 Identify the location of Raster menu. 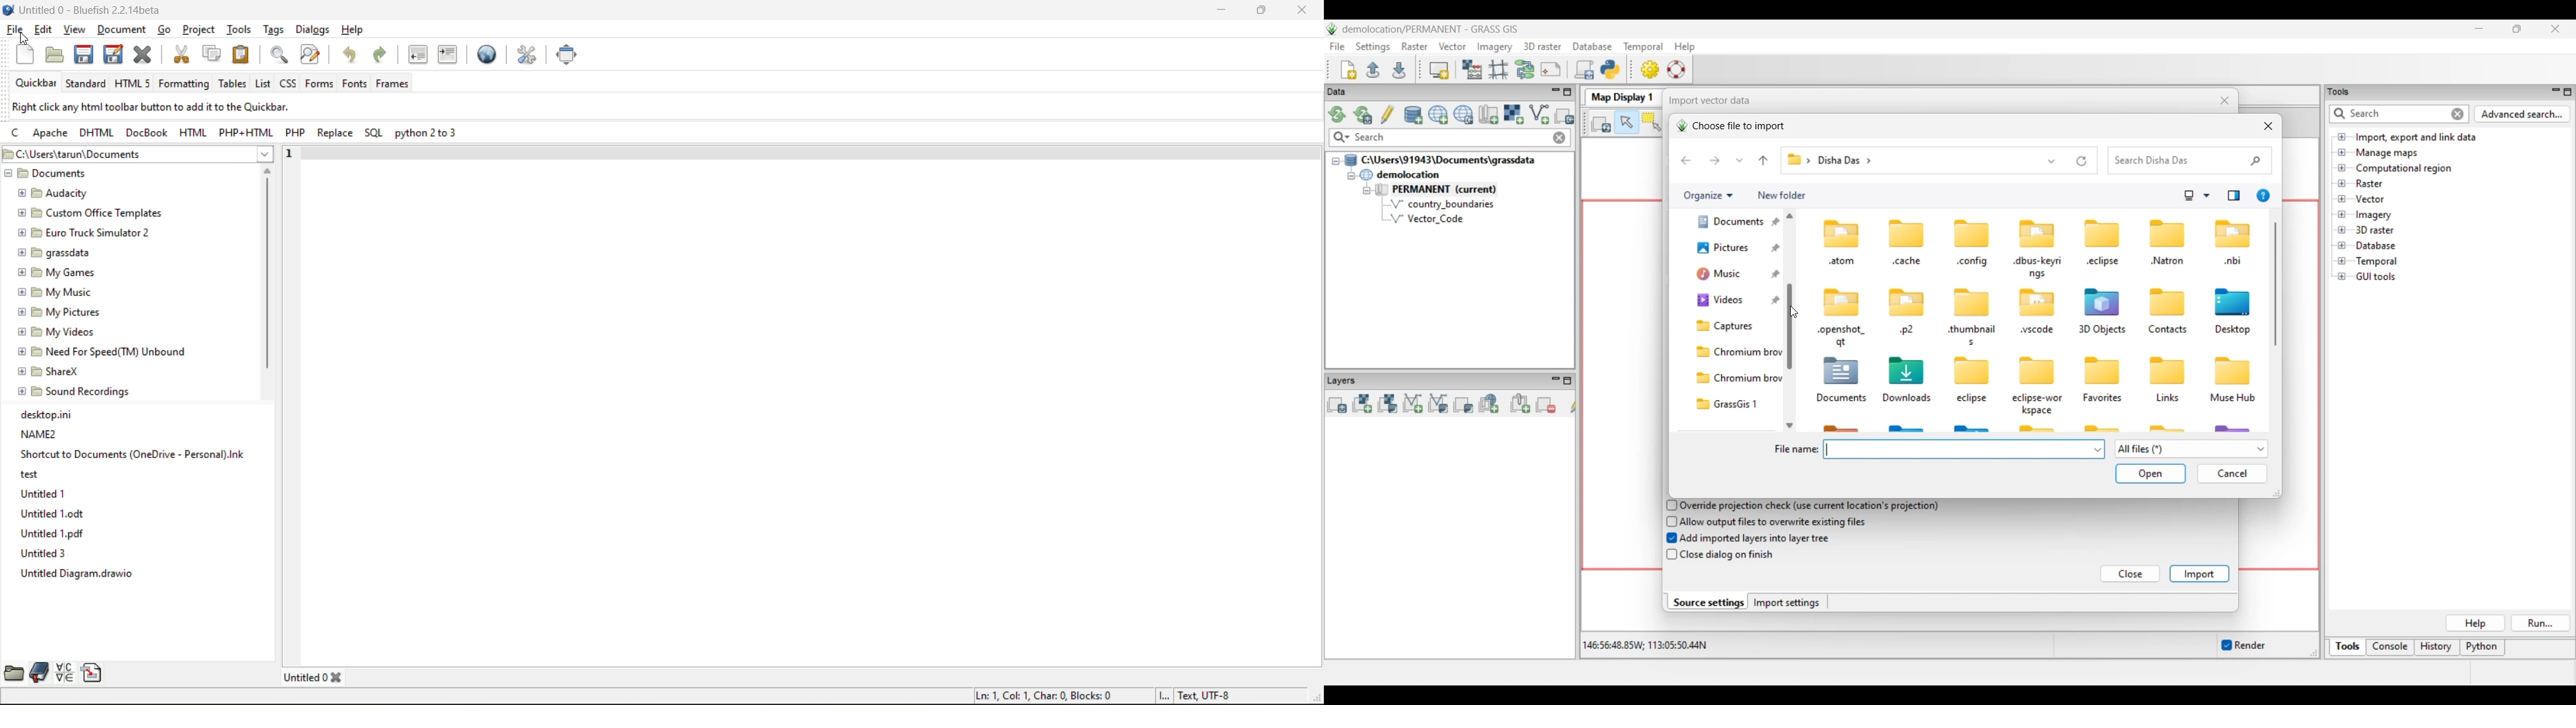
(1415, 46).